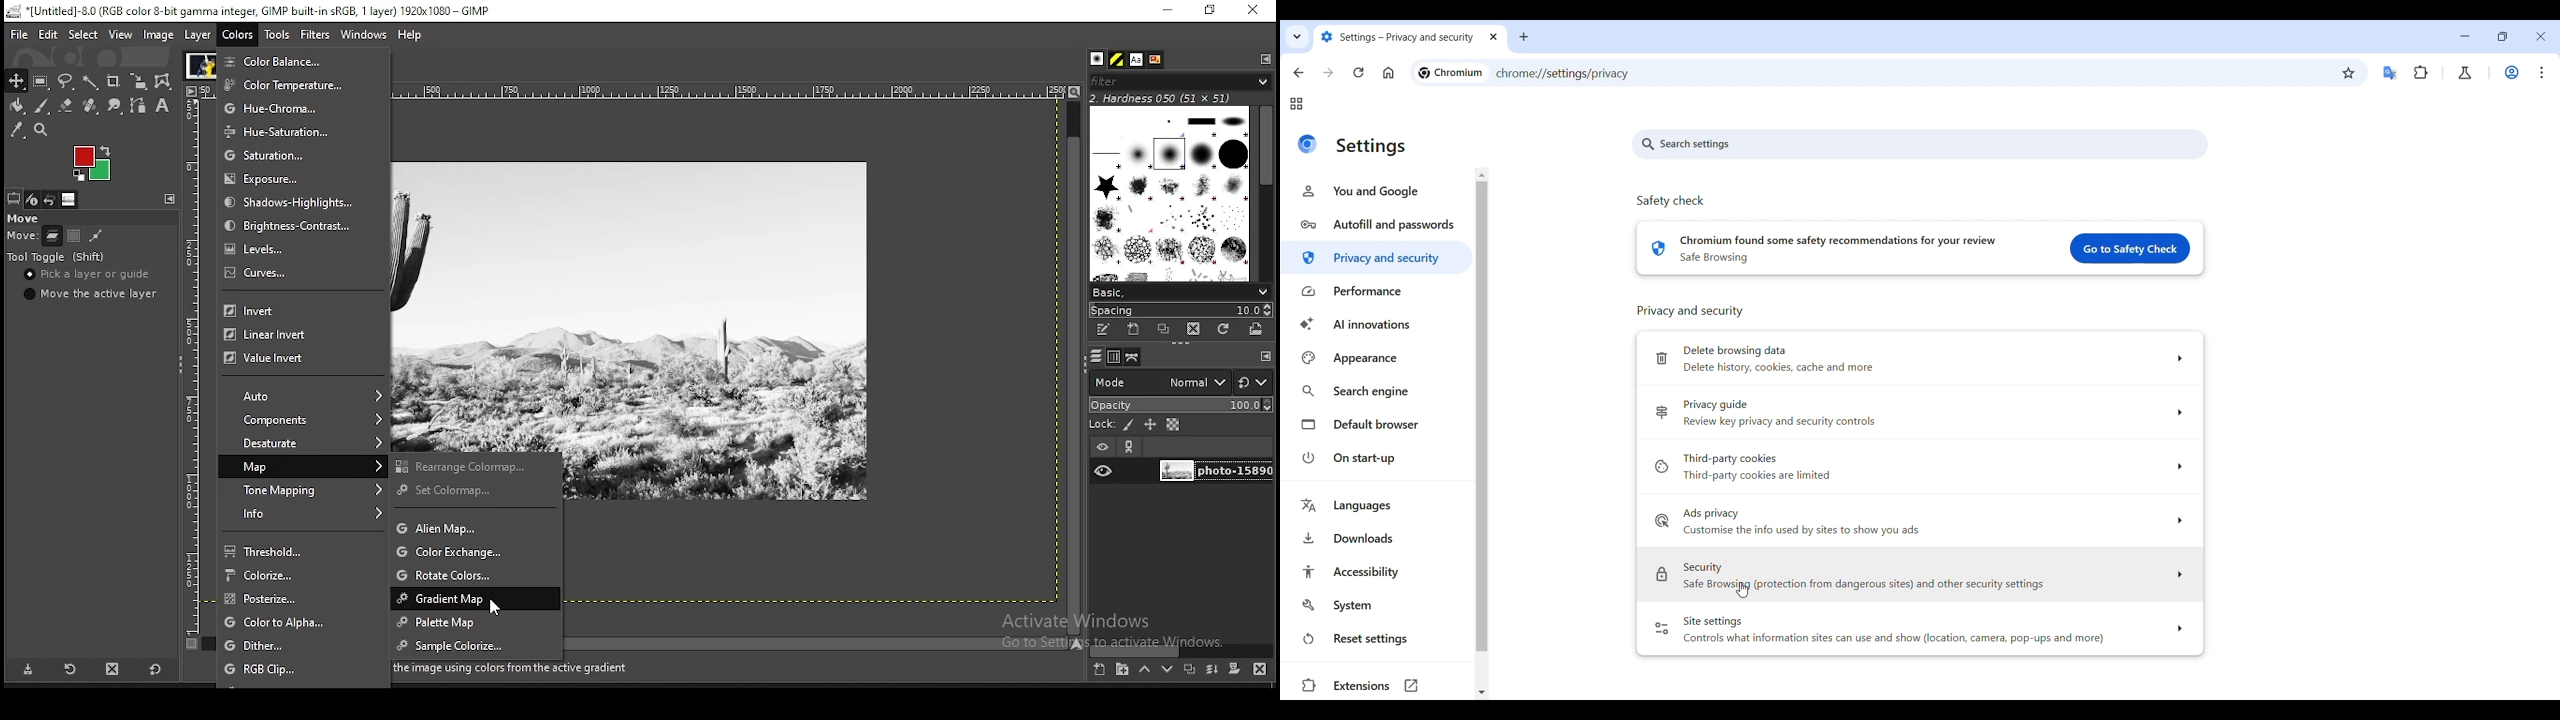  What do you see at coordinates (304, 646) in the screenshot?
I see `dither` at bounding box center [304, 646].